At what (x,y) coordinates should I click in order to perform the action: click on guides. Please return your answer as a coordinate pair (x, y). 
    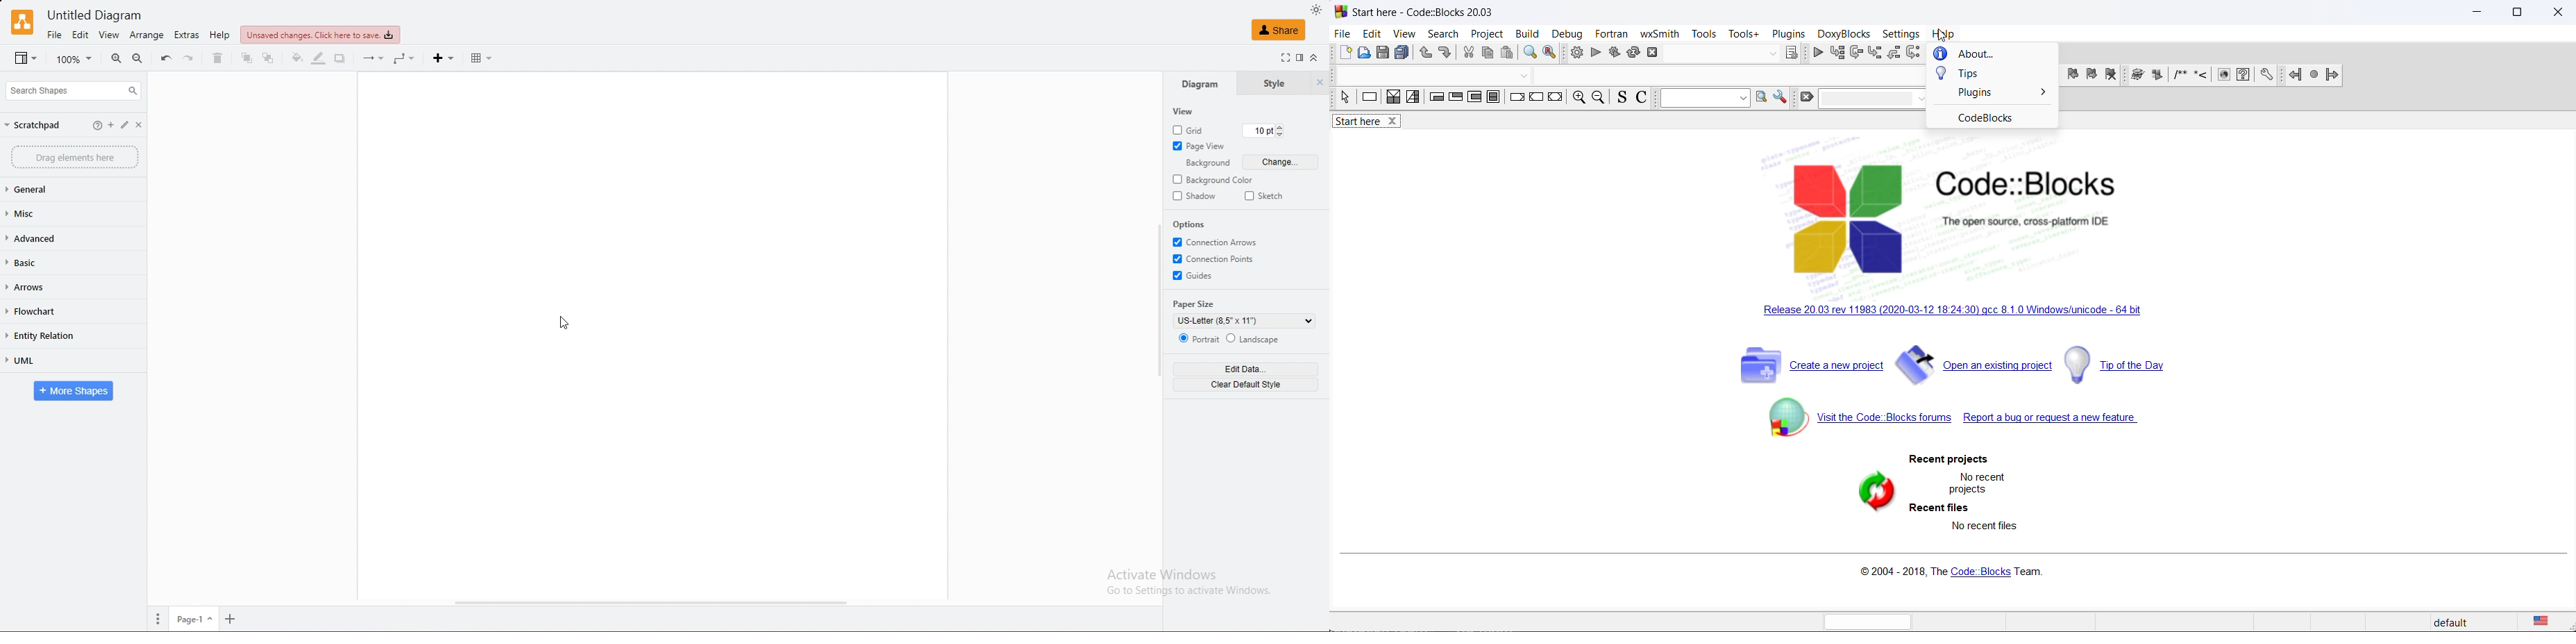
    Looking at the image, I should click on (1198, 276).